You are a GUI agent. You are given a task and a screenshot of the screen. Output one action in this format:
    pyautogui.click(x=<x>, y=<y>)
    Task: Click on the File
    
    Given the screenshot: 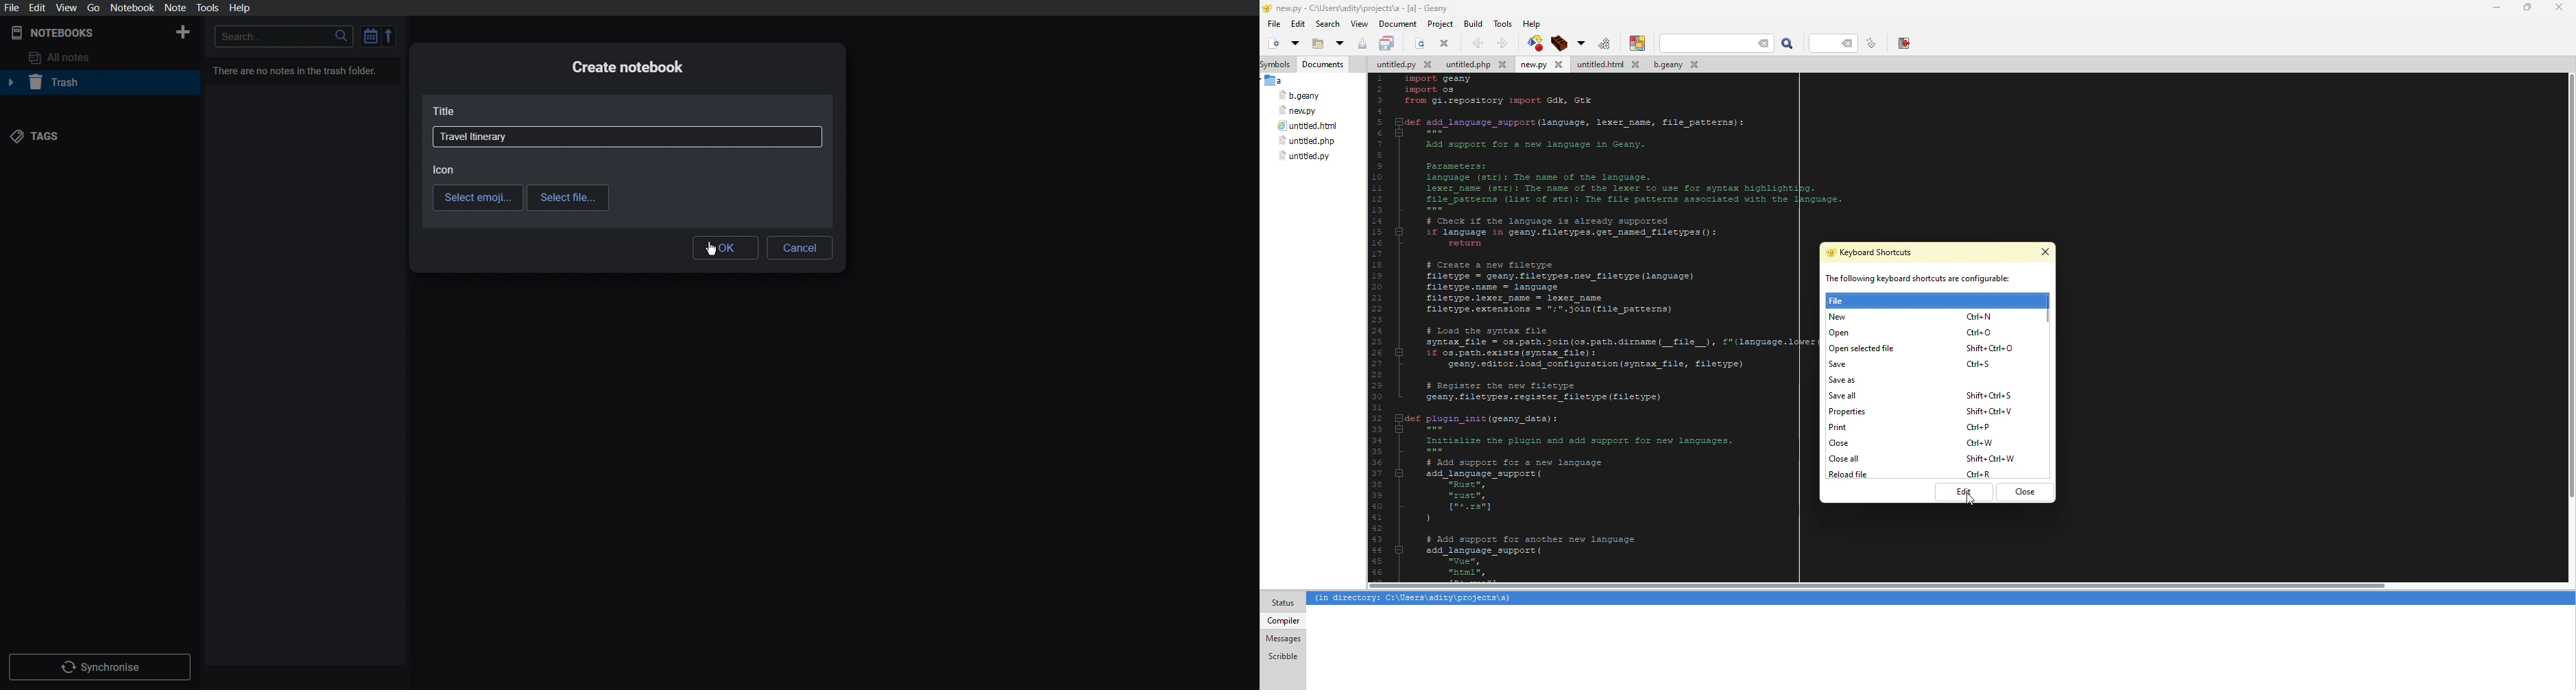 What is the action you would take?
    pyautogui.click(x=12, y=7)
    